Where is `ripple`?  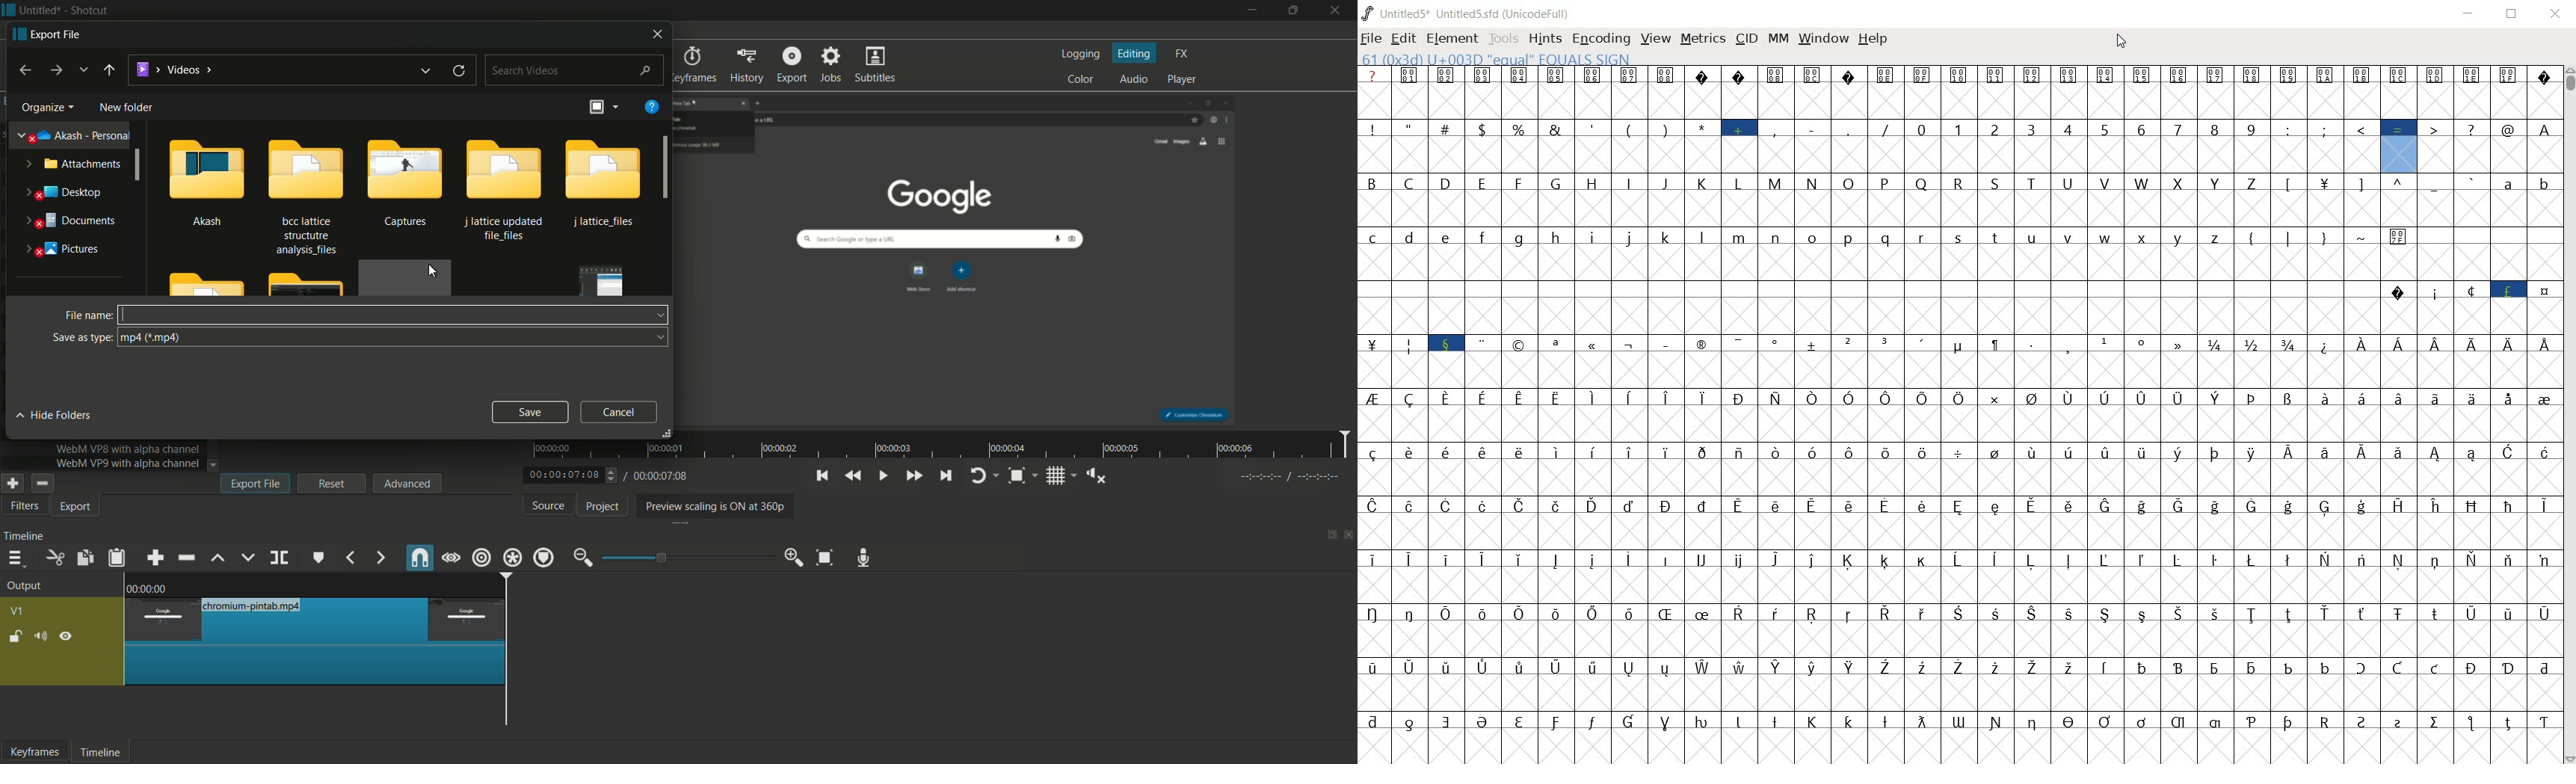
ripple is located at coordinates (481, 557).